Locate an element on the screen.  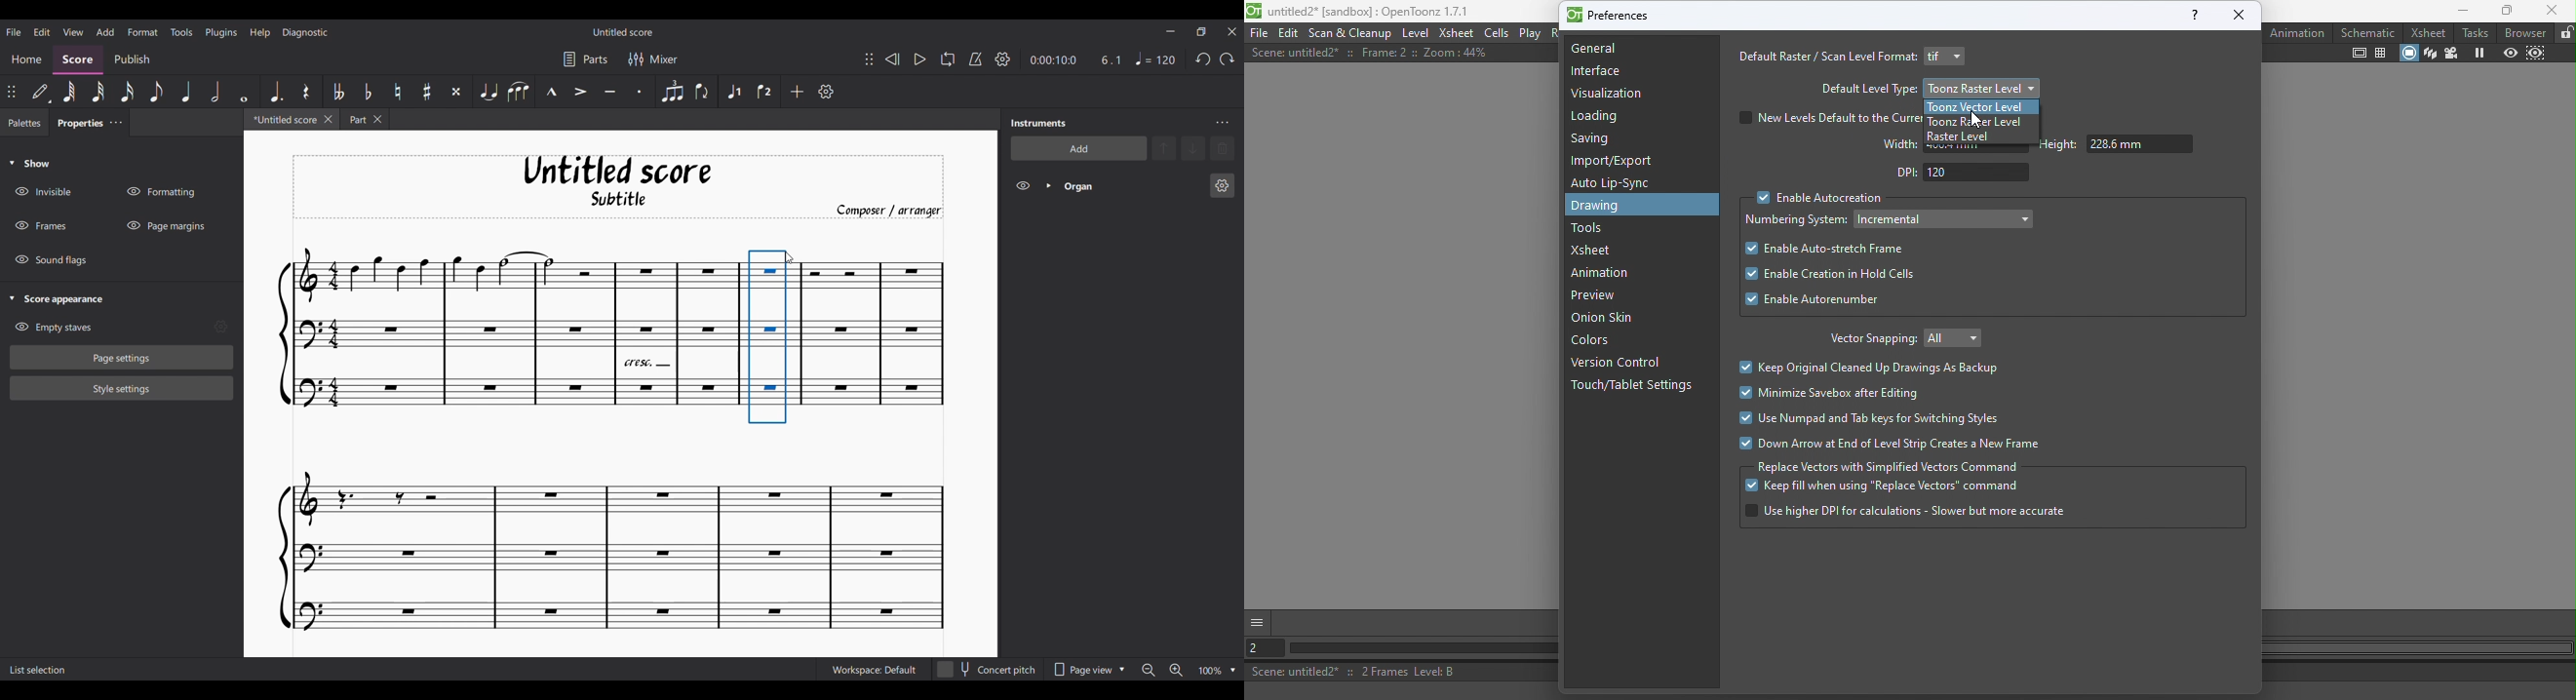
Set the current frame is located at coordinates (1261, 648).